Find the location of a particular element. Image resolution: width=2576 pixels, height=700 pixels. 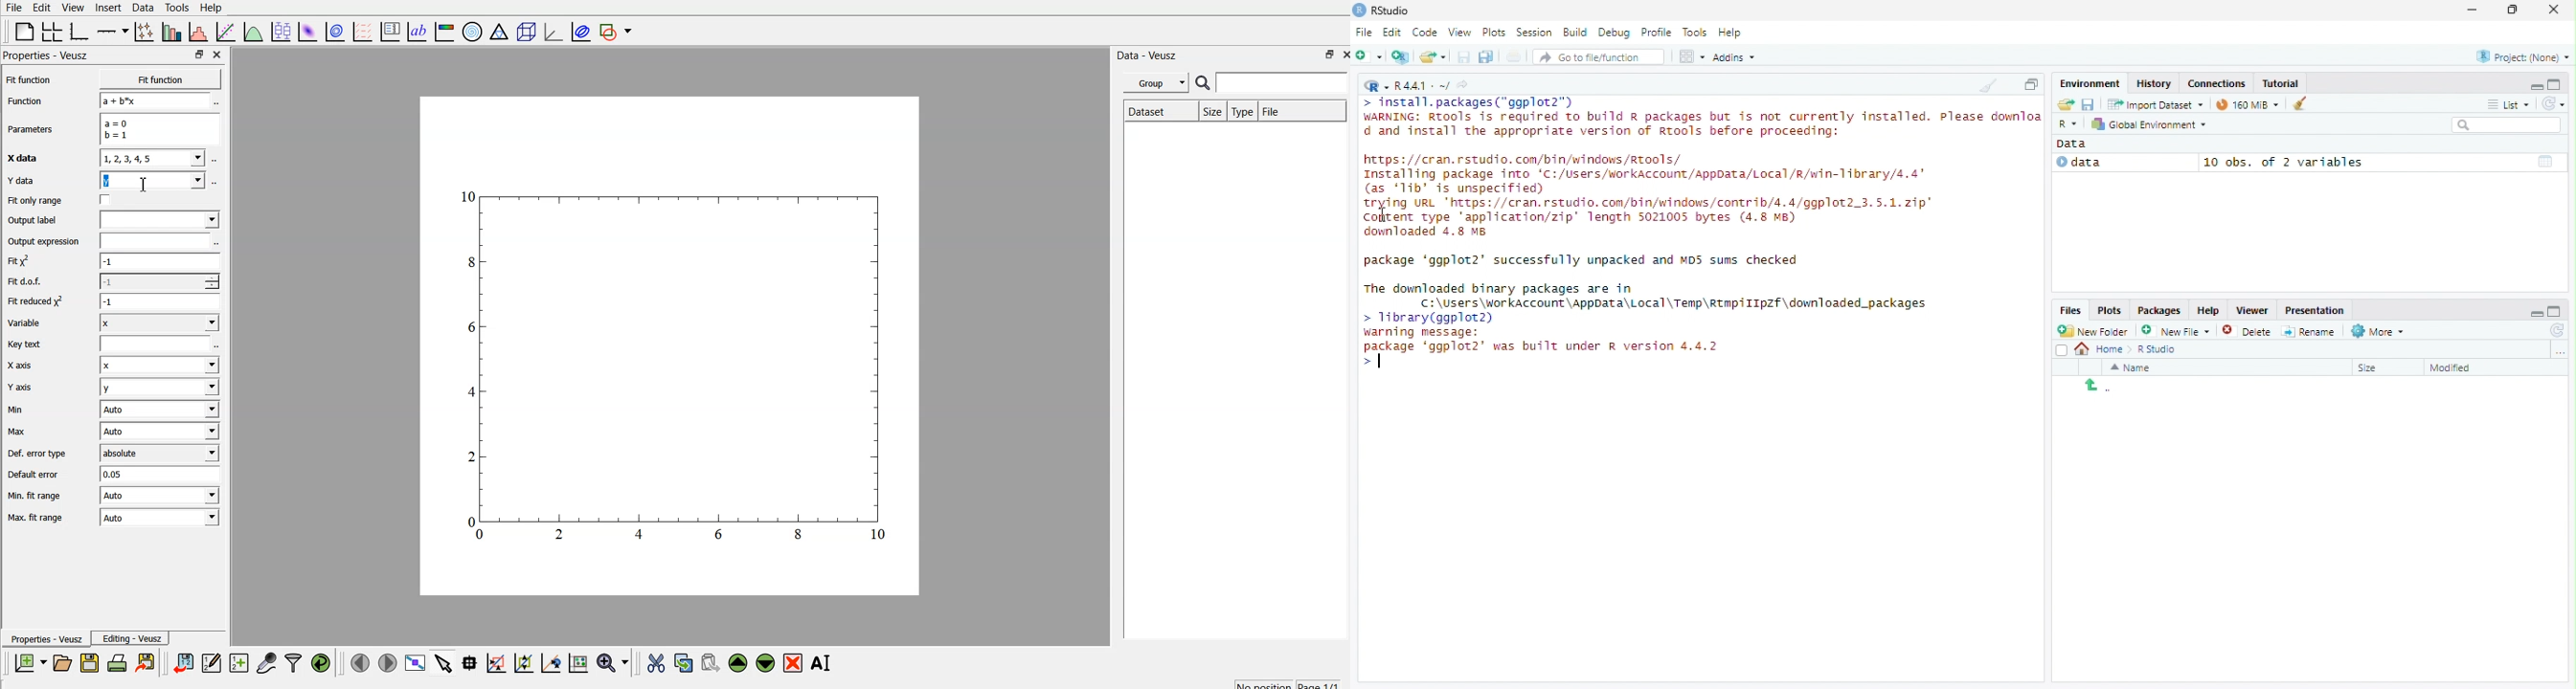

File is located at coordinates (1364, 32).